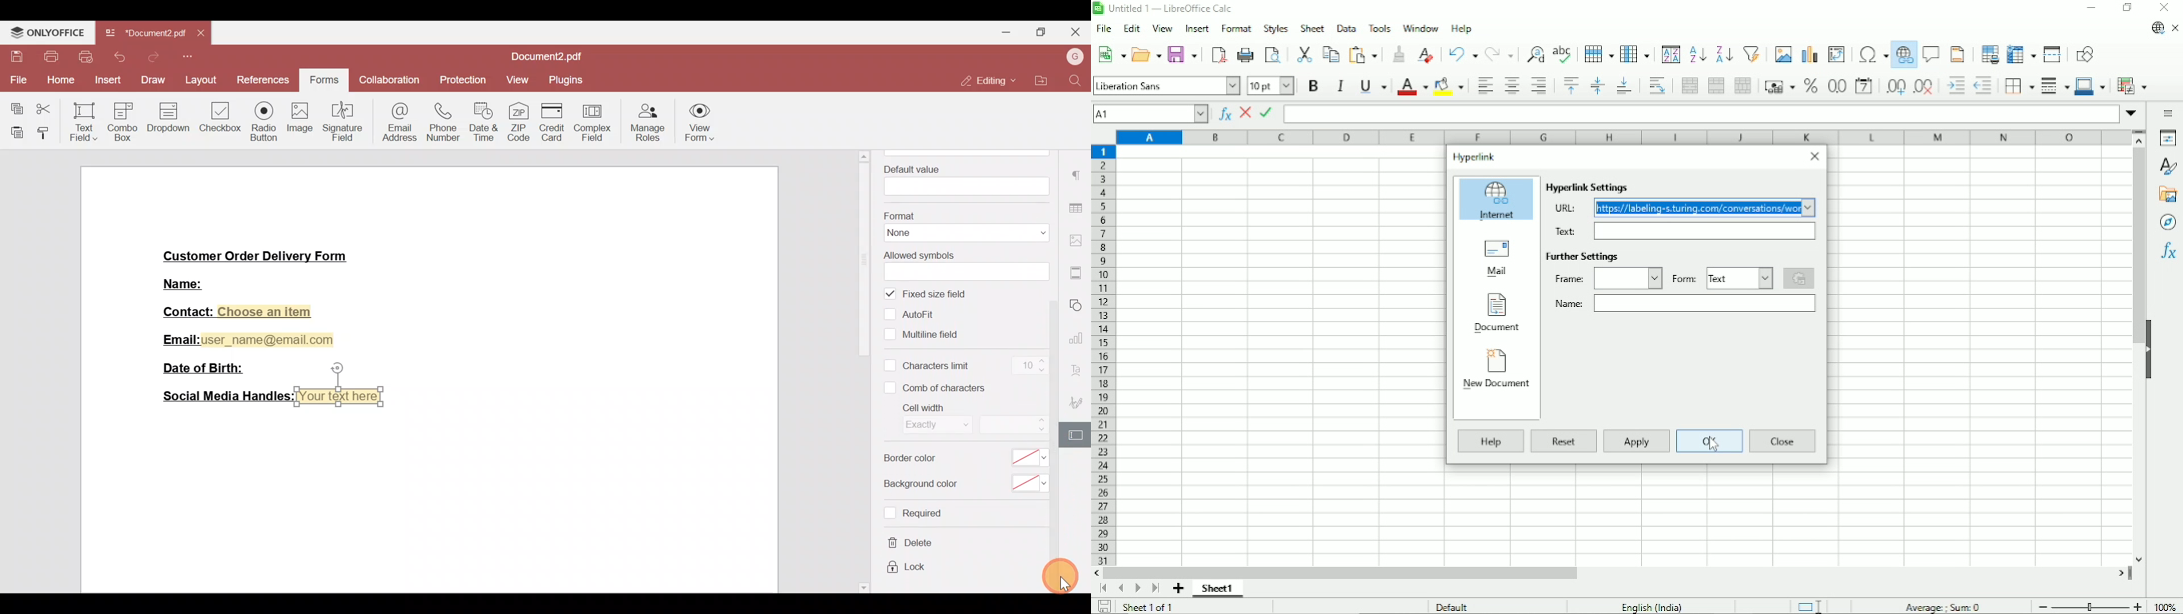  What do you see at coordinates (964, 178) in the screenshot?
I see `Default value` at bounding box center [964, 178].